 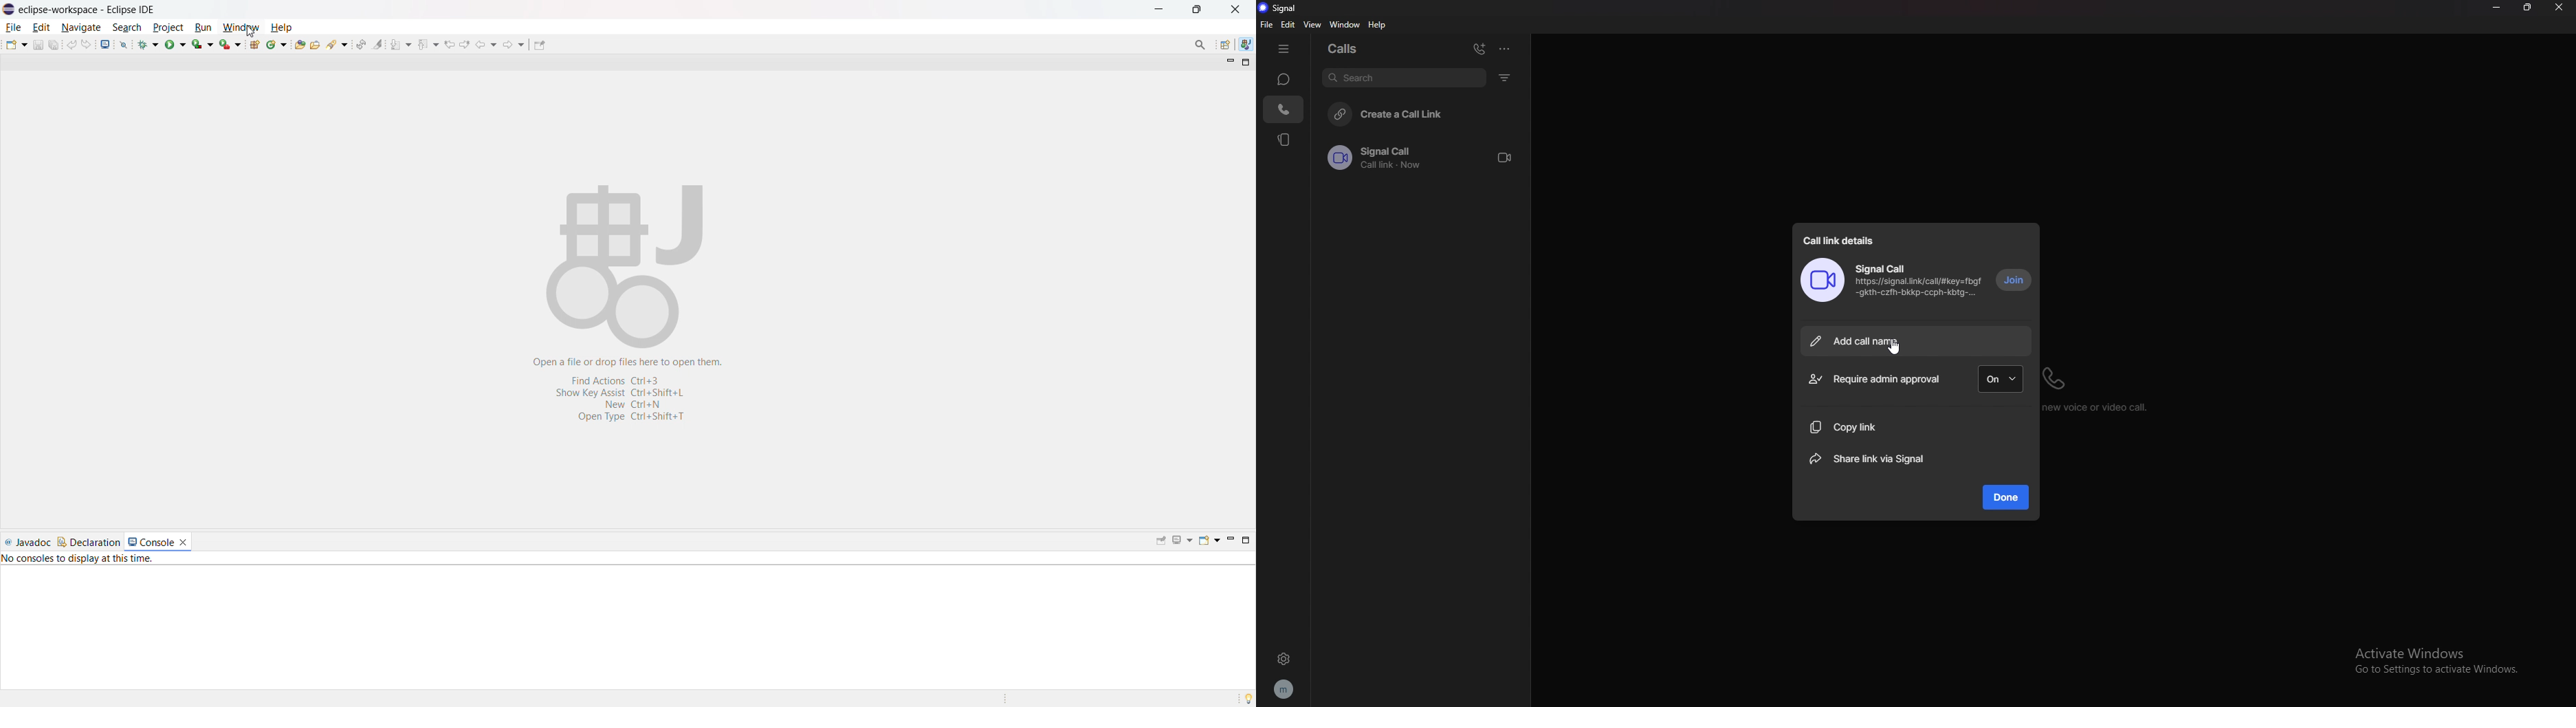 What do you see at coordinates (230, 44) in the screenshot?
I see `run last tool` at bounding box center [230, 44].